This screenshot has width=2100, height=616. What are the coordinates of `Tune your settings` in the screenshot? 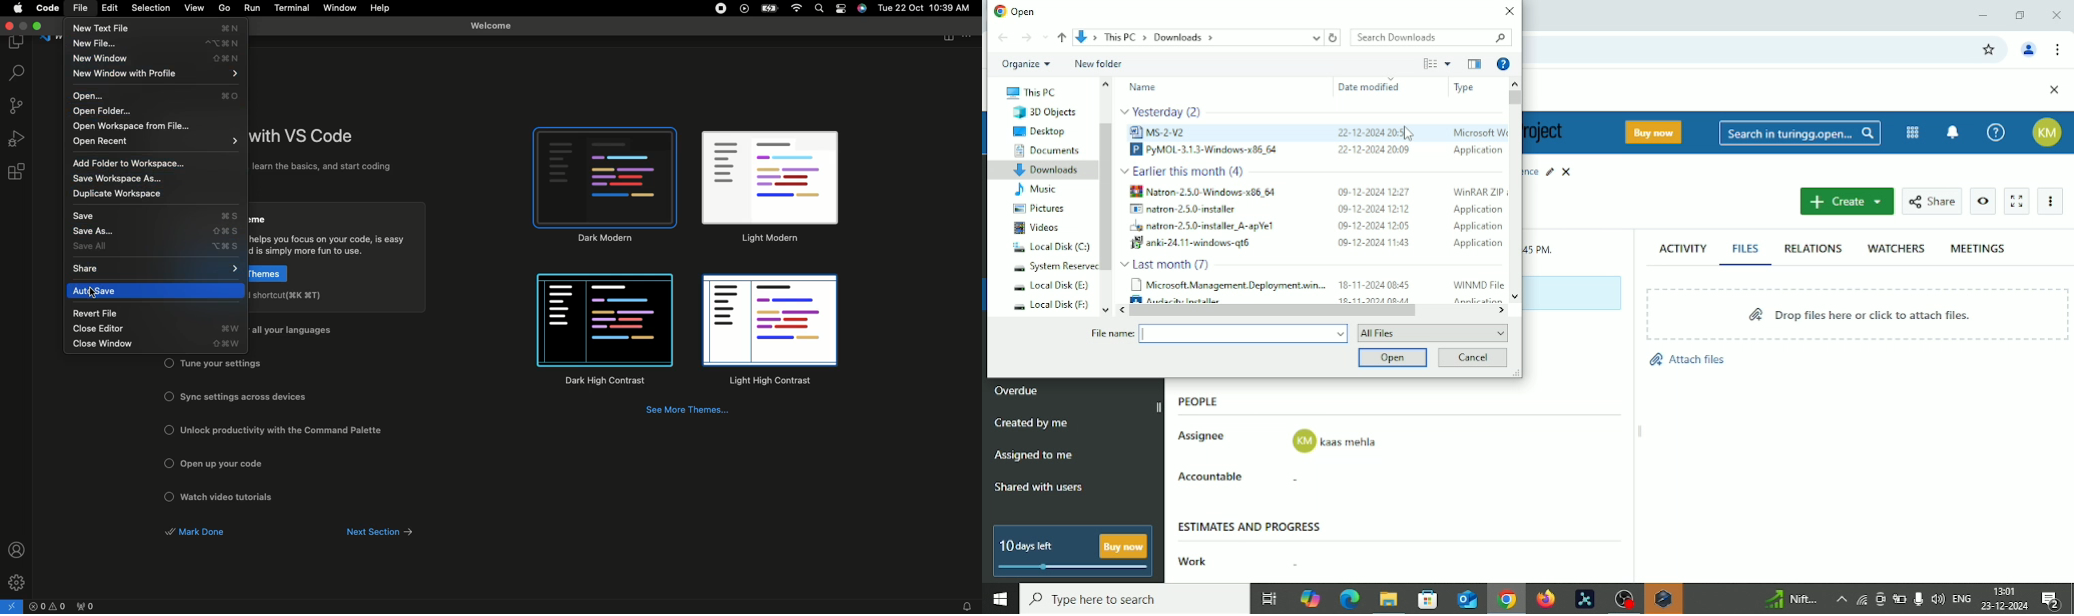 It's located at (221, 364).